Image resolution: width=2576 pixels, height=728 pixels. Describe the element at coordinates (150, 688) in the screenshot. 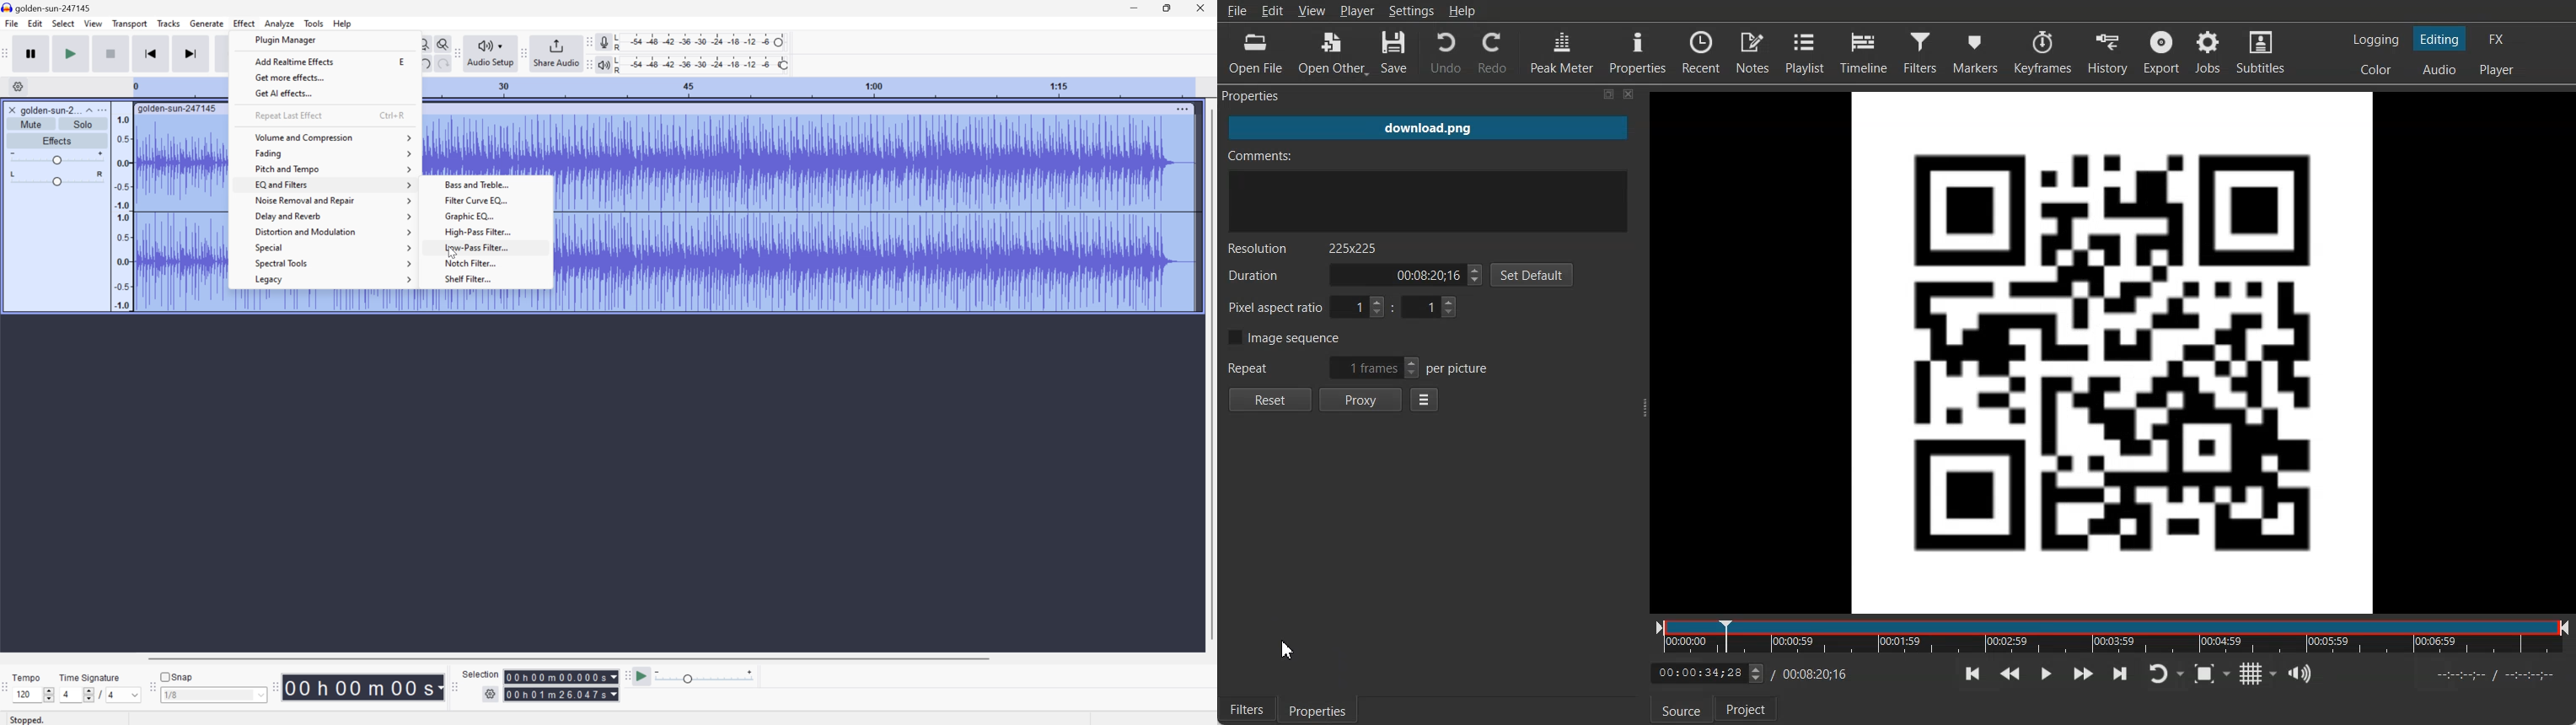

I see `Audacity Snapping toobar` at that location.